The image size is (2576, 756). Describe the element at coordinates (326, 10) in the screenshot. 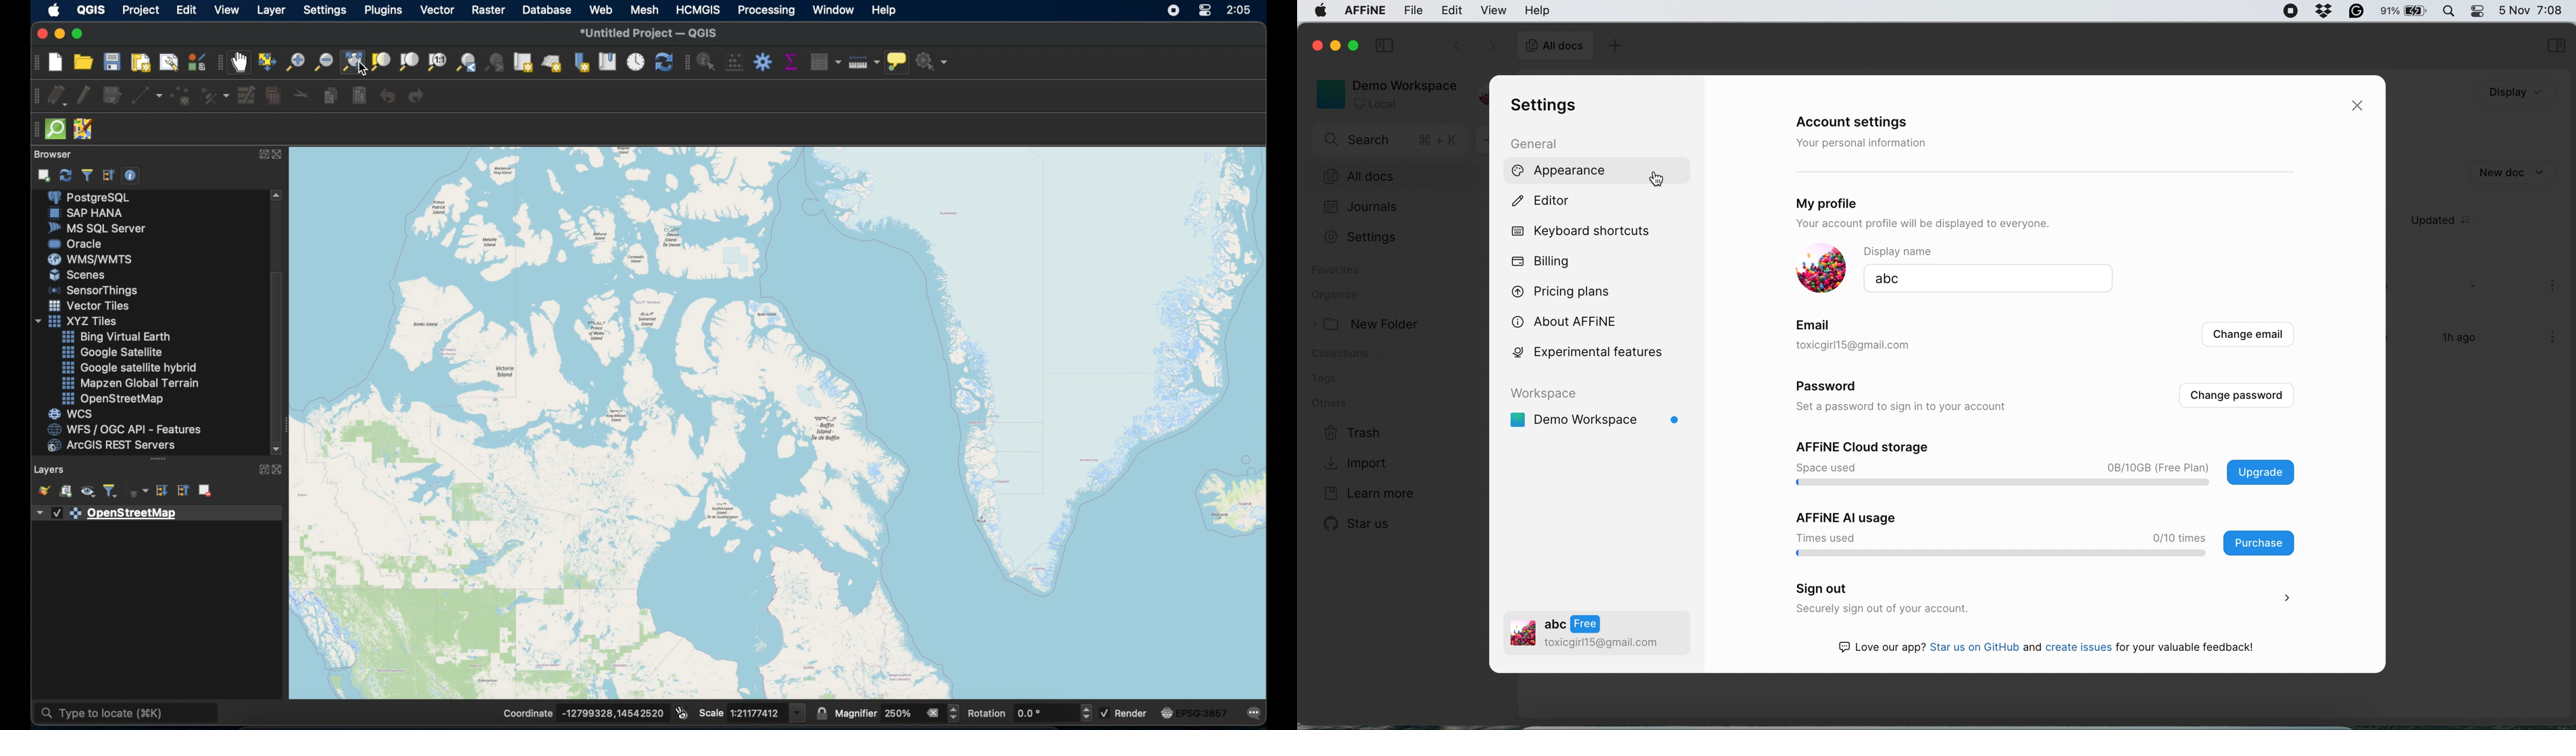

I see `settings` at that location.